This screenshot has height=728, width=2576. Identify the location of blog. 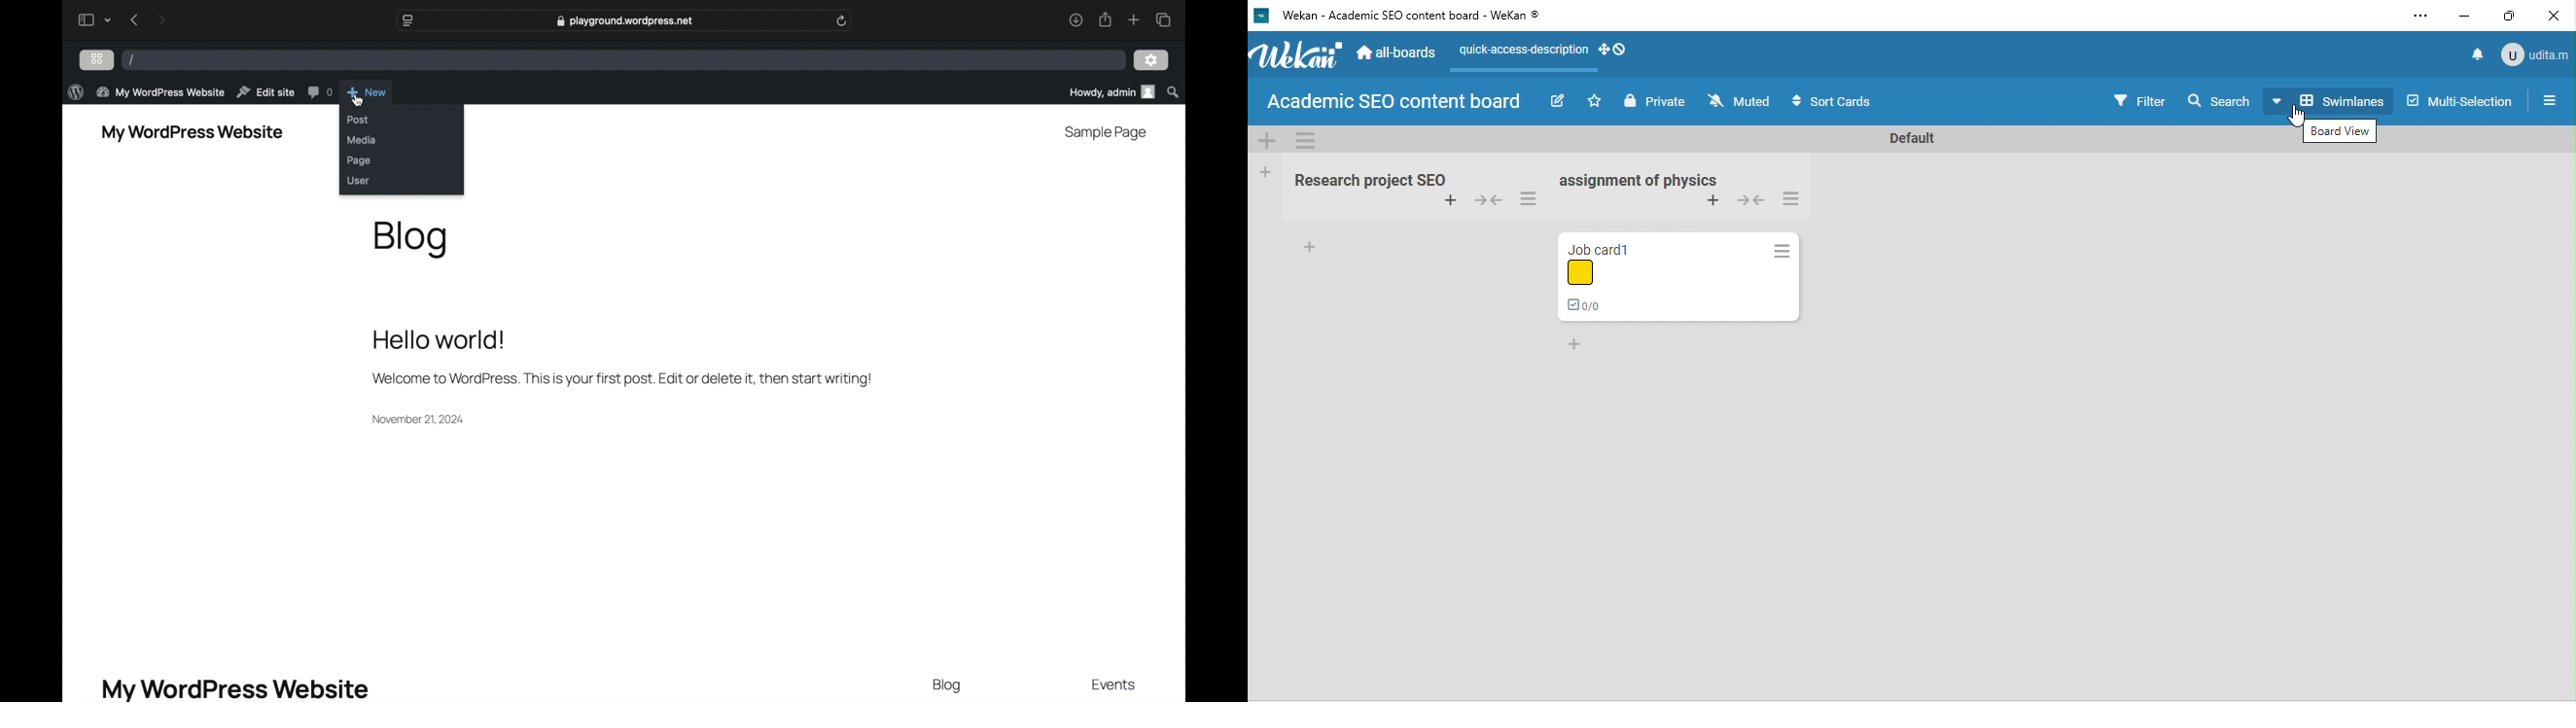
(947, 686).